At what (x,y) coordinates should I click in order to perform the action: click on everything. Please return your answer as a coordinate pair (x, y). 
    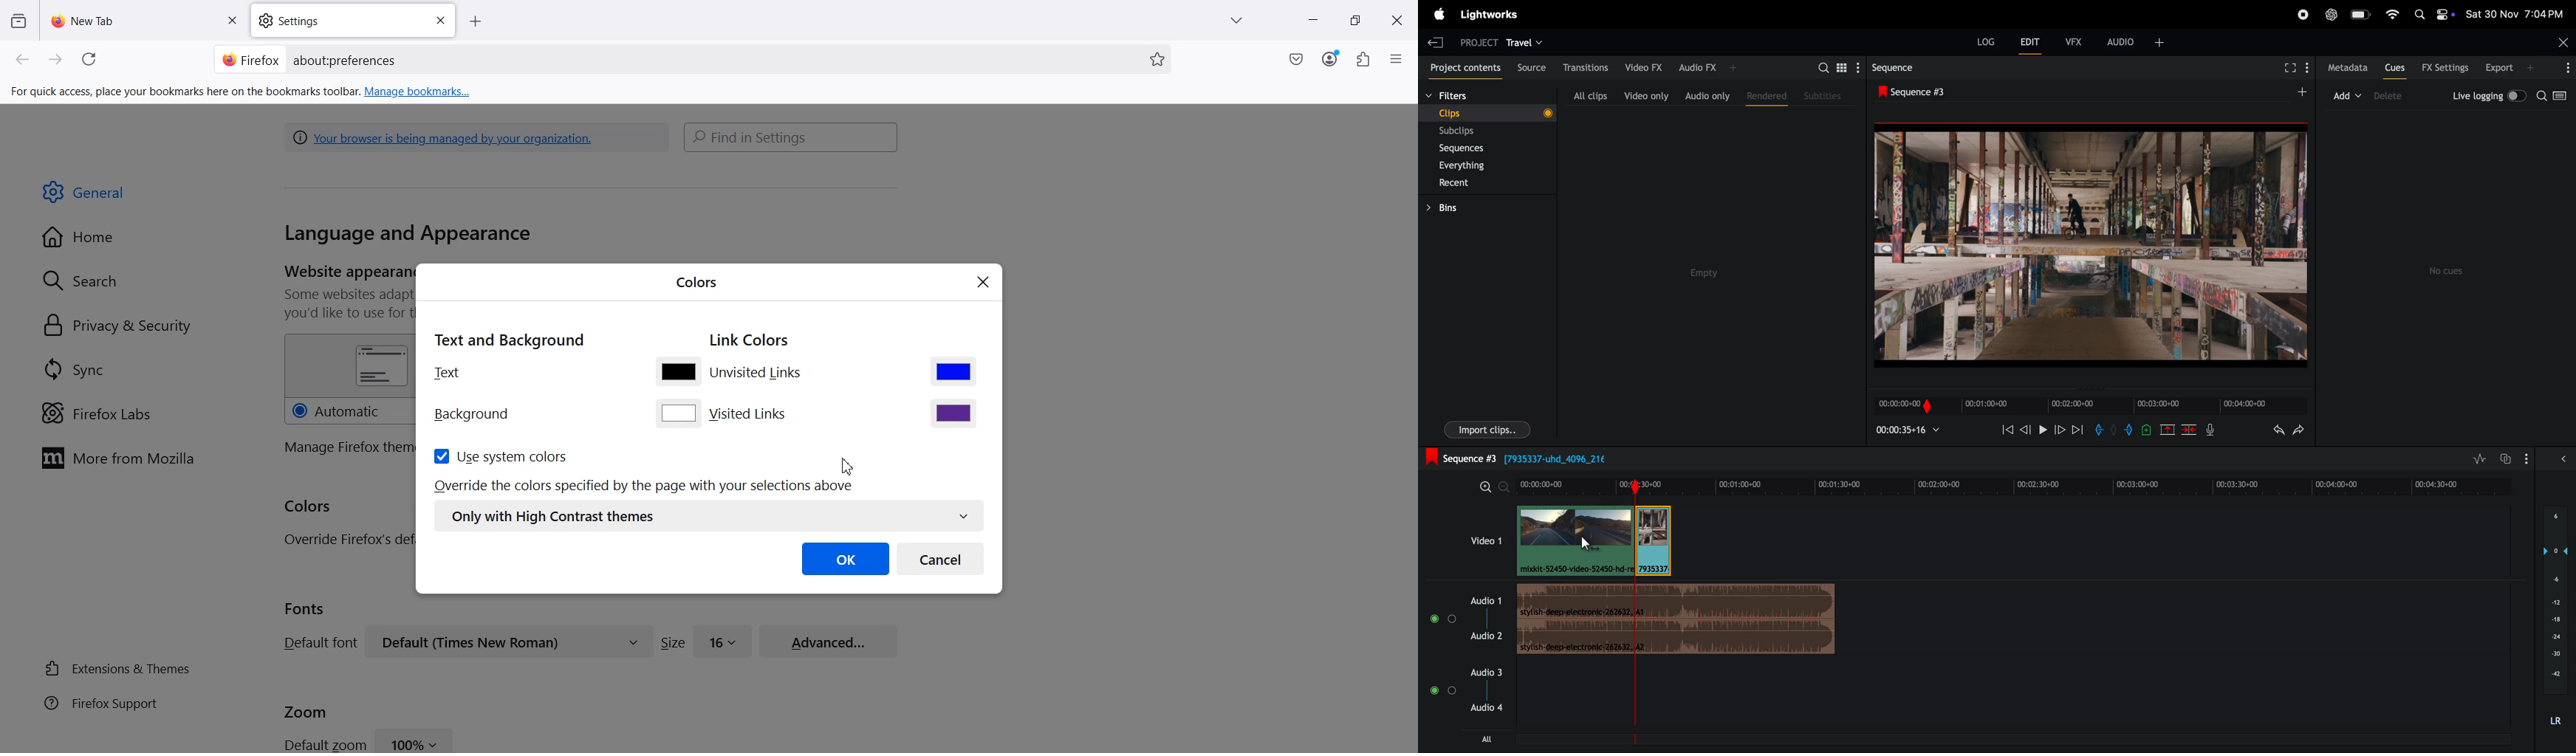
    Looking at the image, I should click on (1477, 165).